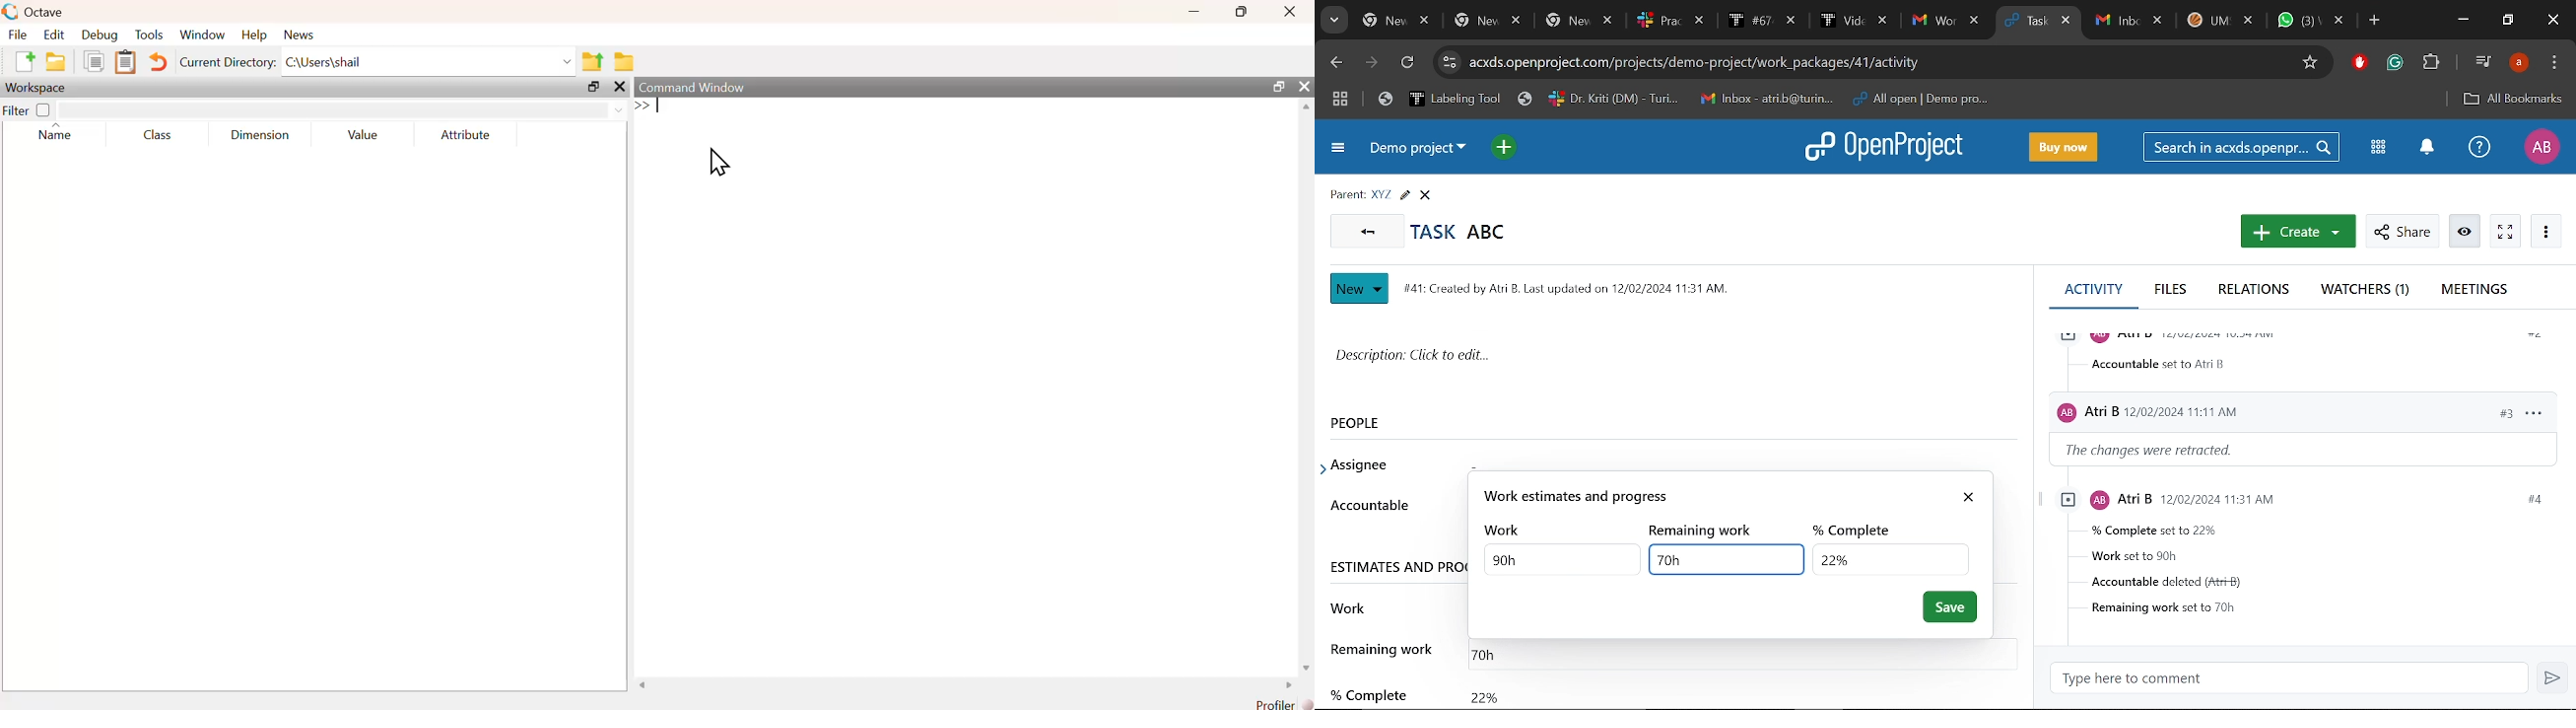 The height and width of the screenshot is (728, 2576). I want to click on dropdown, so click(566, 62).